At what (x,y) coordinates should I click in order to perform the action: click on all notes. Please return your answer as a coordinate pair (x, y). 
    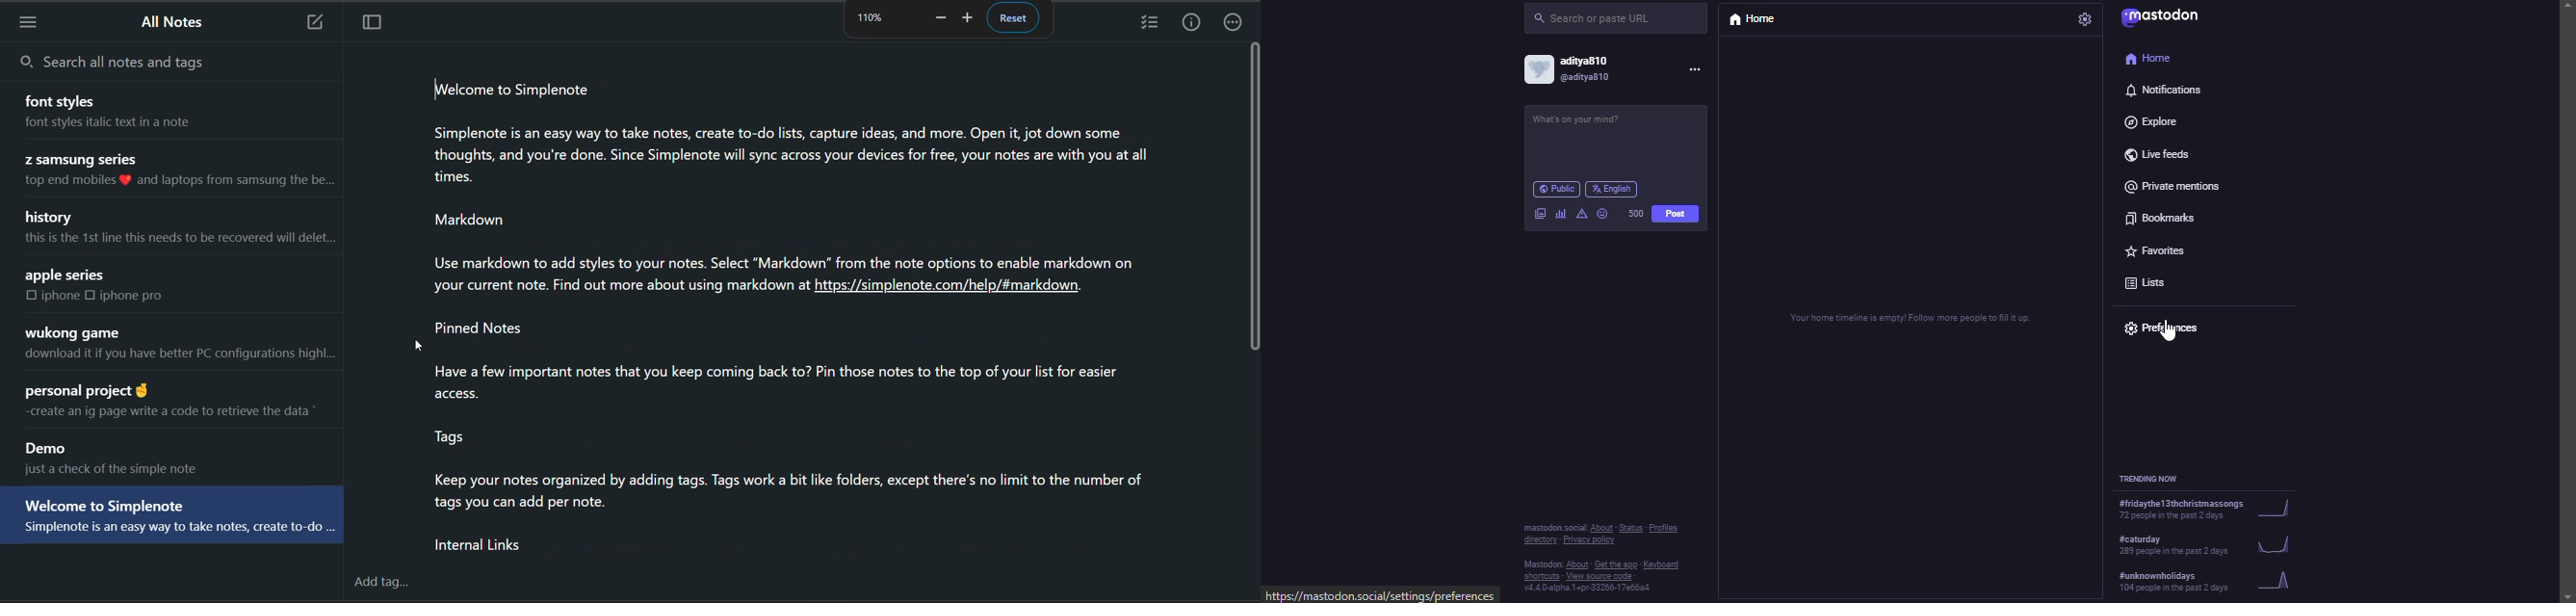
    Looking at the image, I should click on (177, 24).